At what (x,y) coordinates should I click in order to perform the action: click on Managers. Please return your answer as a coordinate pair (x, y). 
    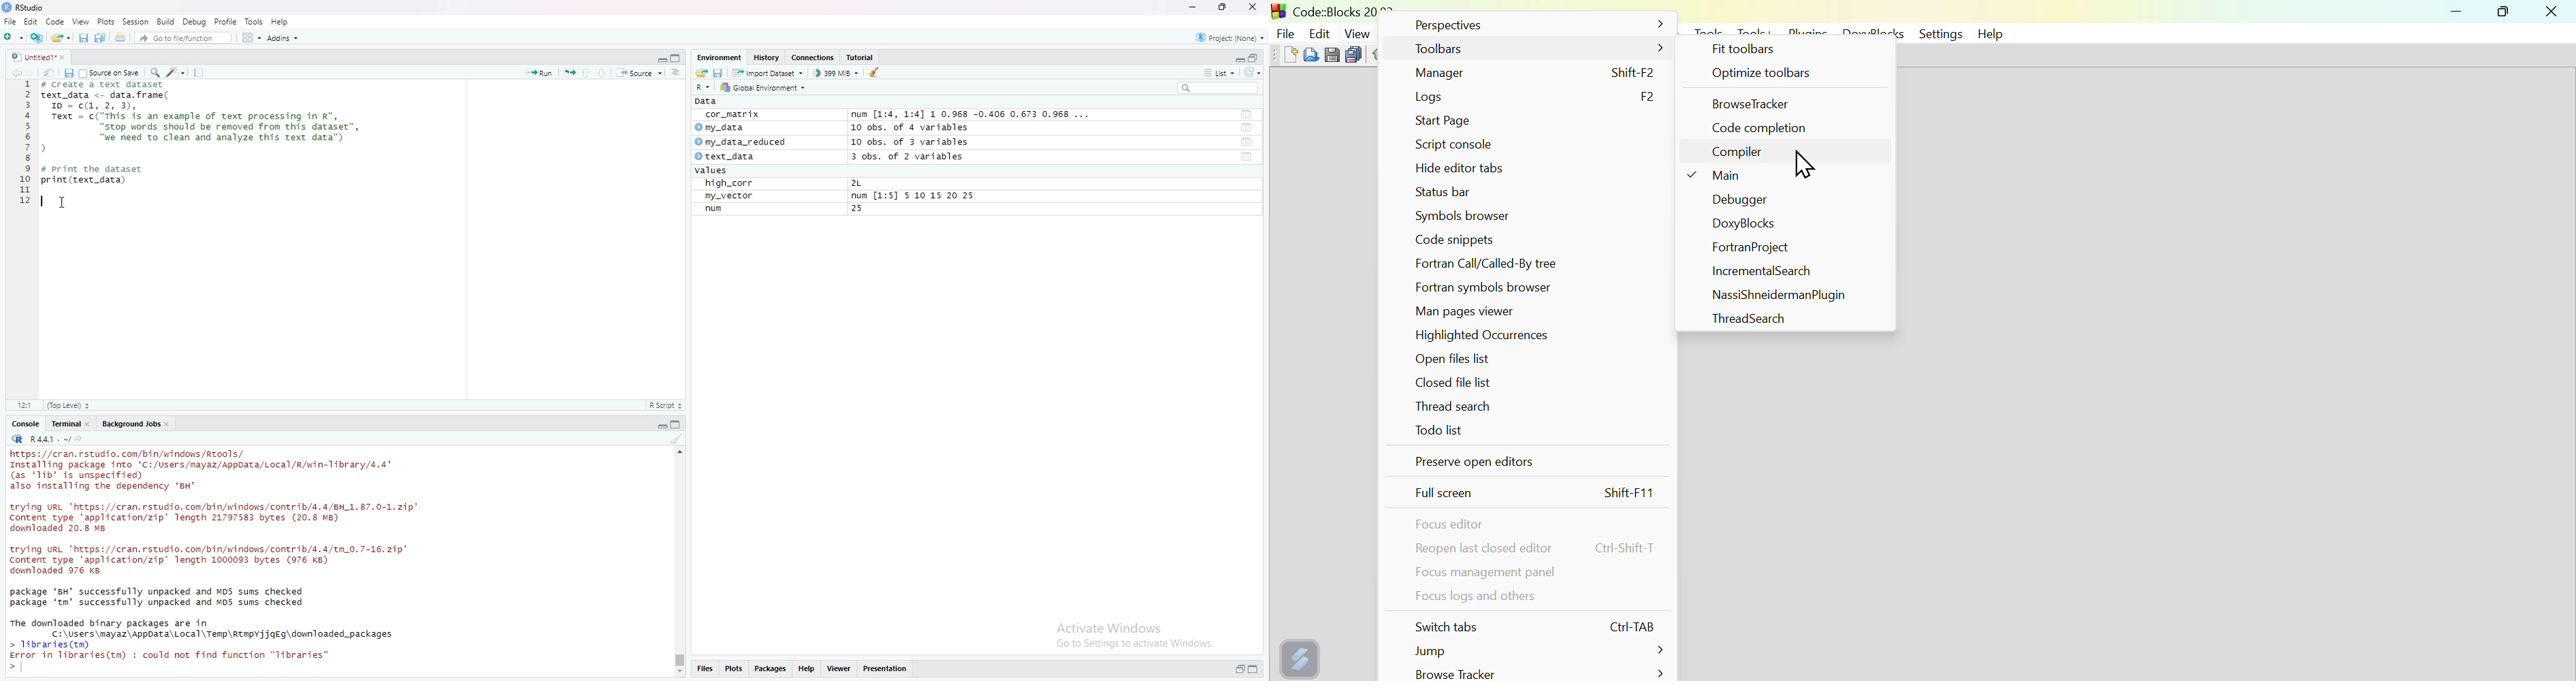
    Looking at the image, I should click on (1541, 72).